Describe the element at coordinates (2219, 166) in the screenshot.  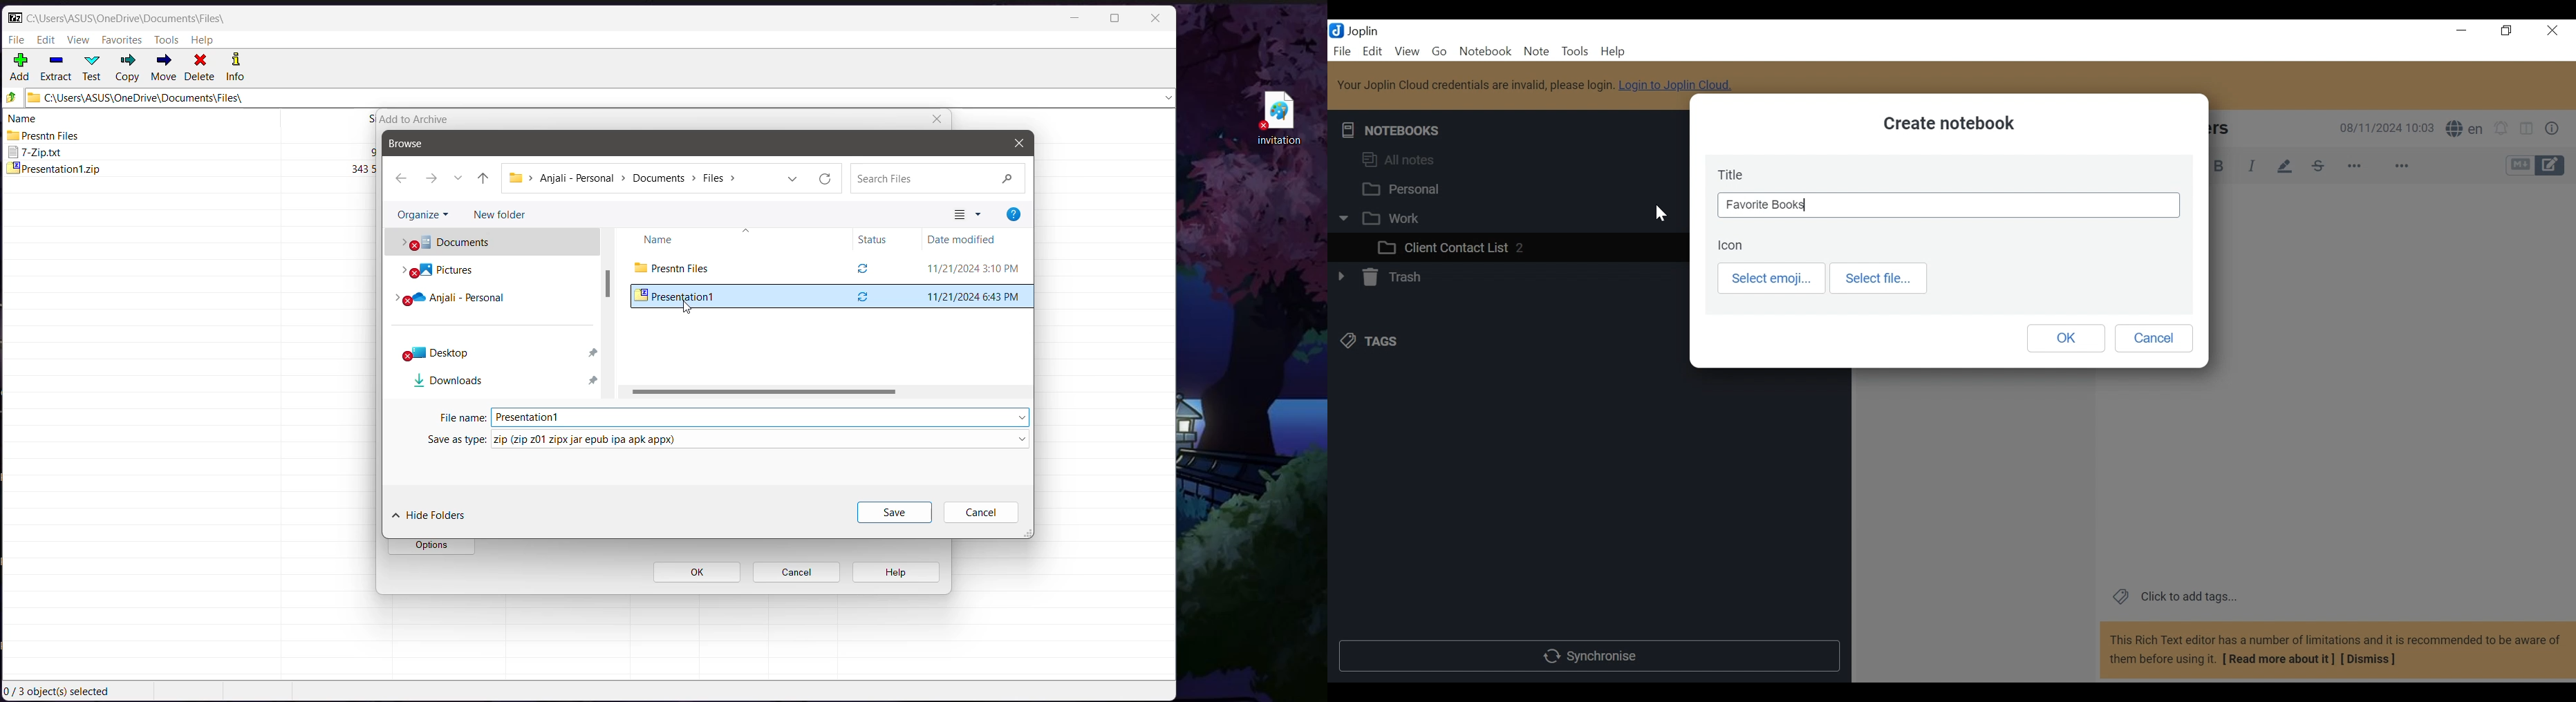
I see `Bold` at that location.